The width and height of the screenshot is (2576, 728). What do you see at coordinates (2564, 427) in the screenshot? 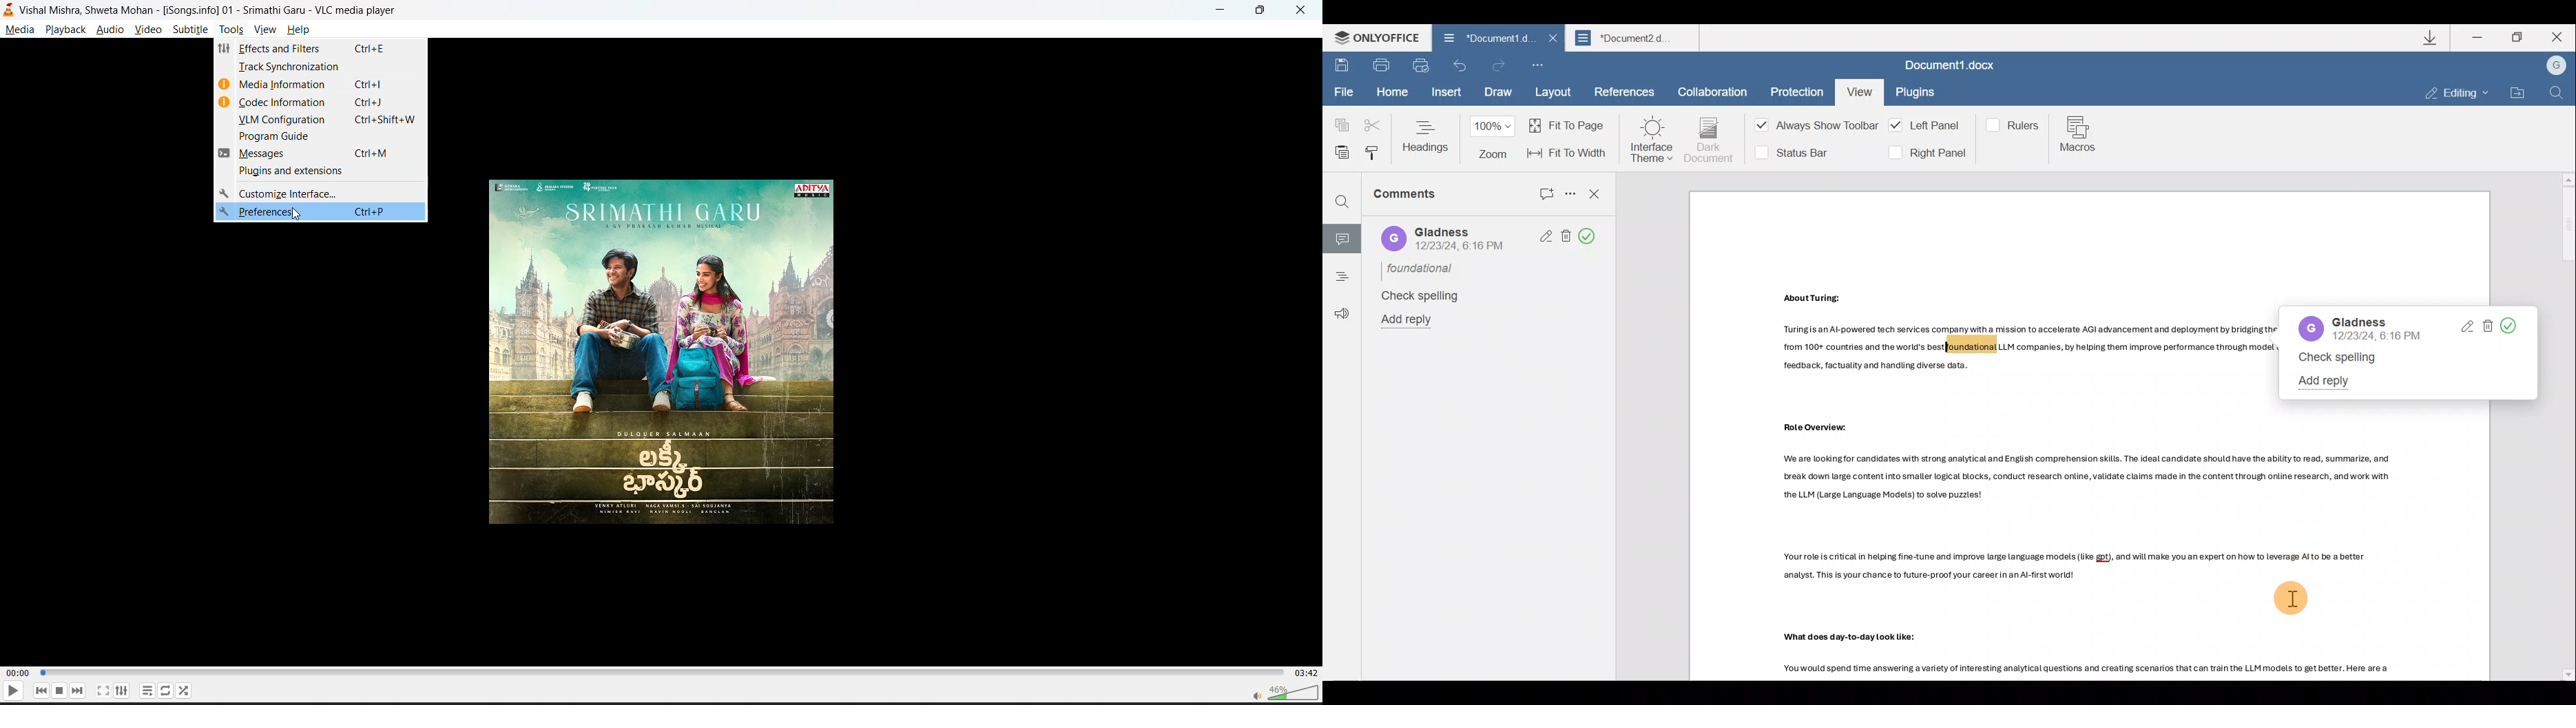
I see `Scroll bar` at bounding box center [2564, 427].